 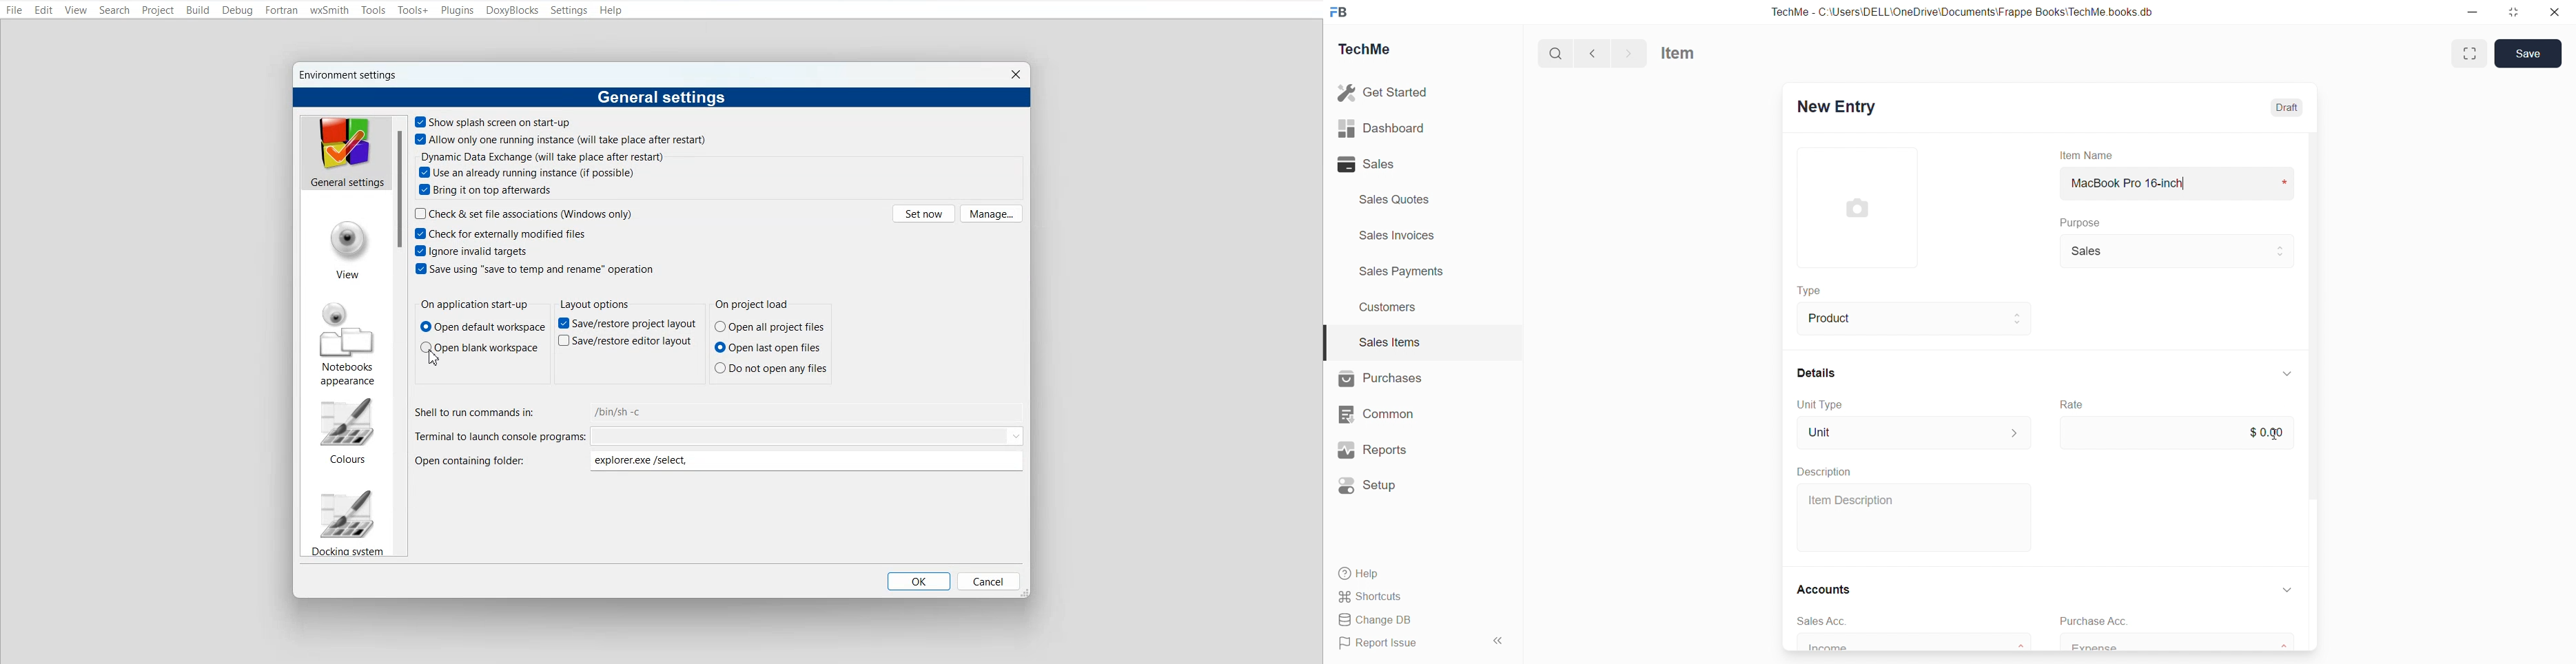 What do you see at coordinates (624, 340) in the screenshot?
I see `Save/restore editor layout` at bounding box center [624, 340].